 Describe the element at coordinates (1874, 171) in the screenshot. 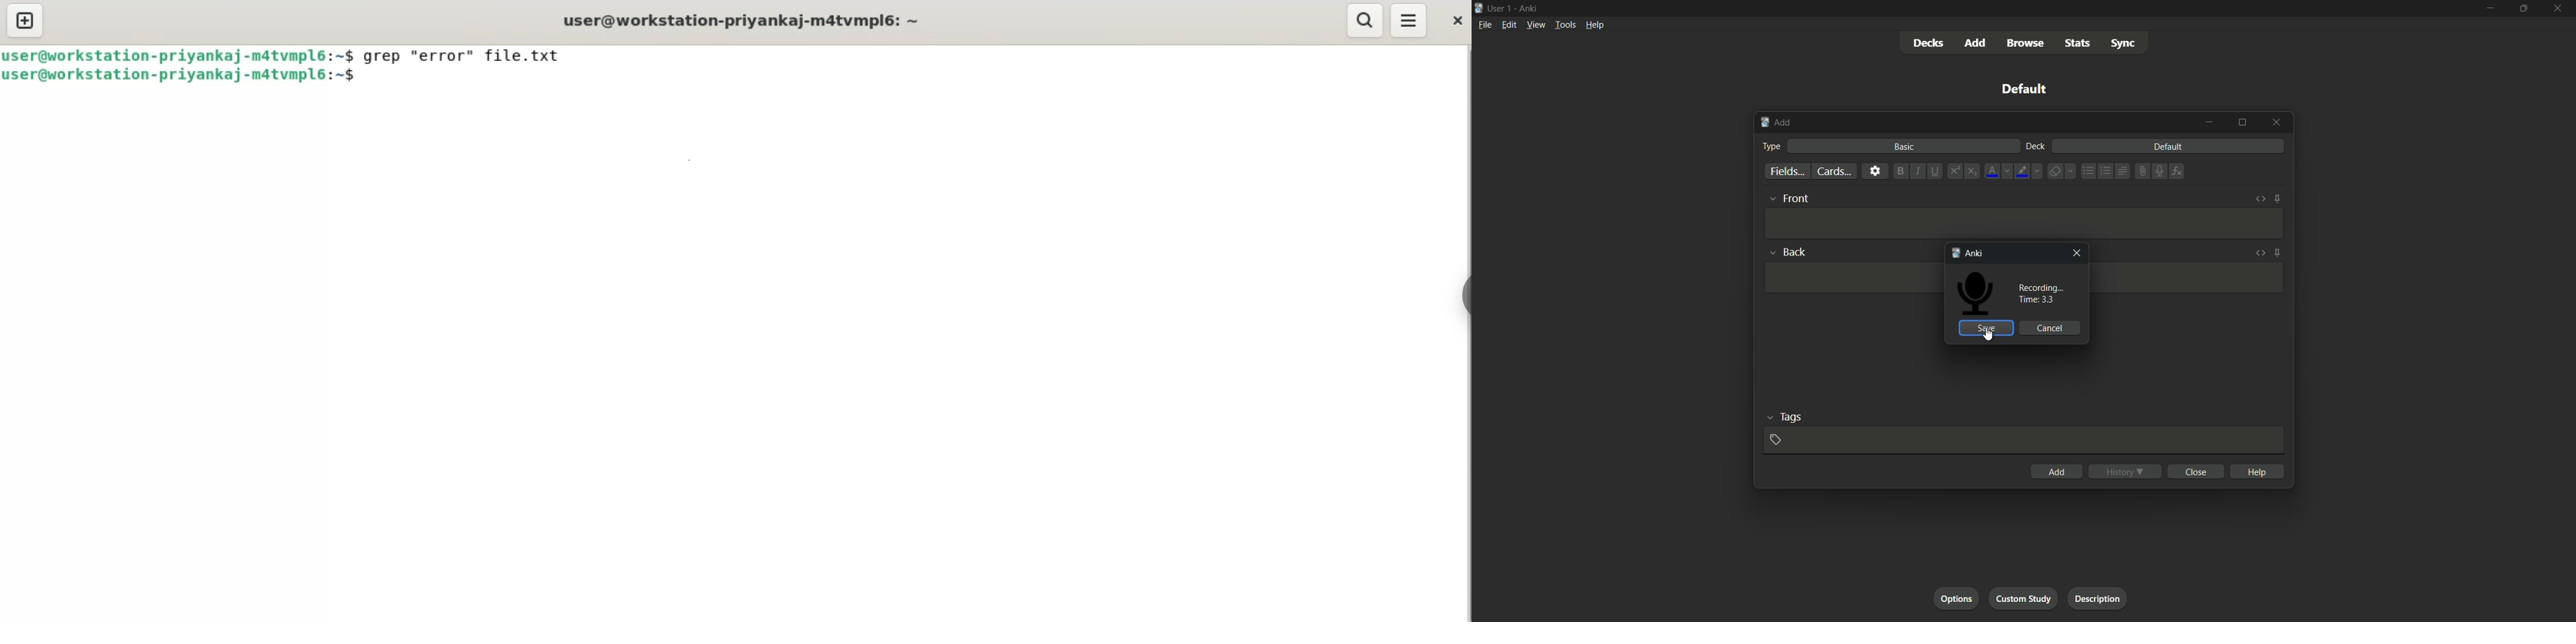

I see `settings` at that location.